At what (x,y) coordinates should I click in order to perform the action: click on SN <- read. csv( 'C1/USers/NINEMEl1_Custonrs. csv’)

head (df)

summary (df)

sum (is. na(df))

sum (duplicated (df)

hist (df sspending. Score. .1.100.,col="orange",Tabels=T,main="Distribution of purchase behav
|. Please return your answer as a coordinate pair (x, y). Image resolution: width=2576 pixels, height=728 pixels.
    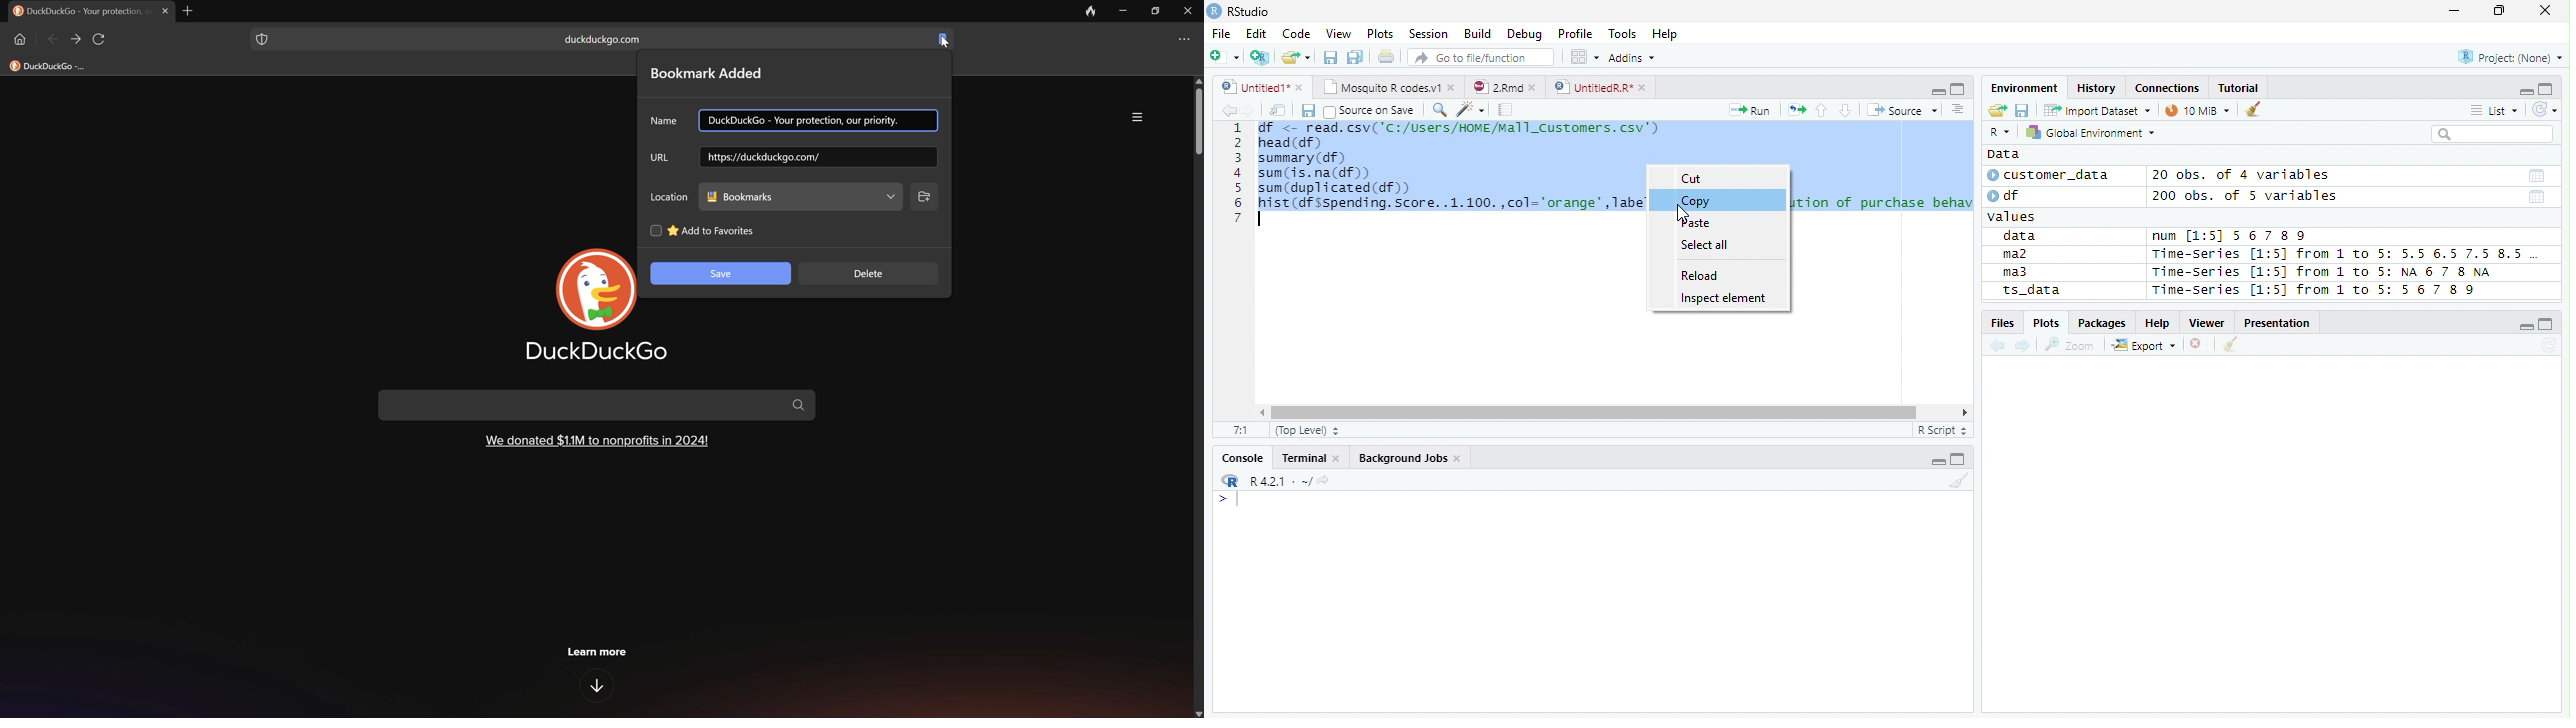
    Looking at the image, I should click on (1450, 166).